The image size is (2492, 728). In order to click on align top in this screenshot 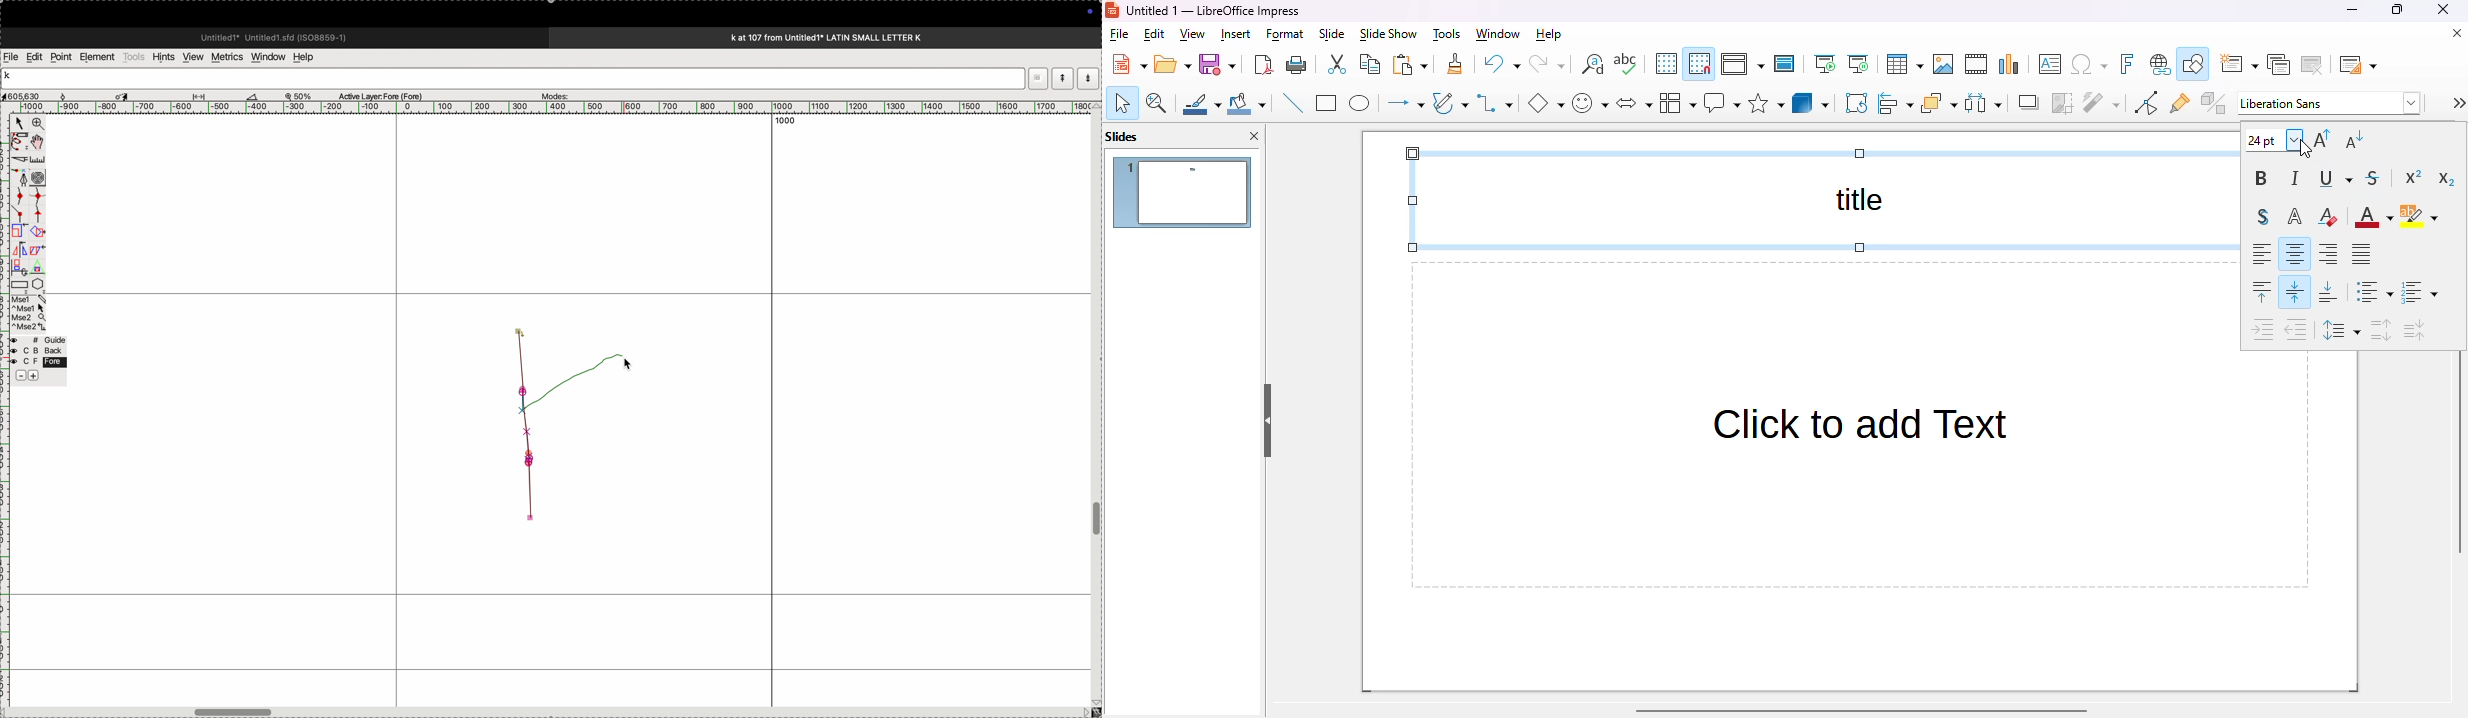, I will do `click(2261, 292)`.